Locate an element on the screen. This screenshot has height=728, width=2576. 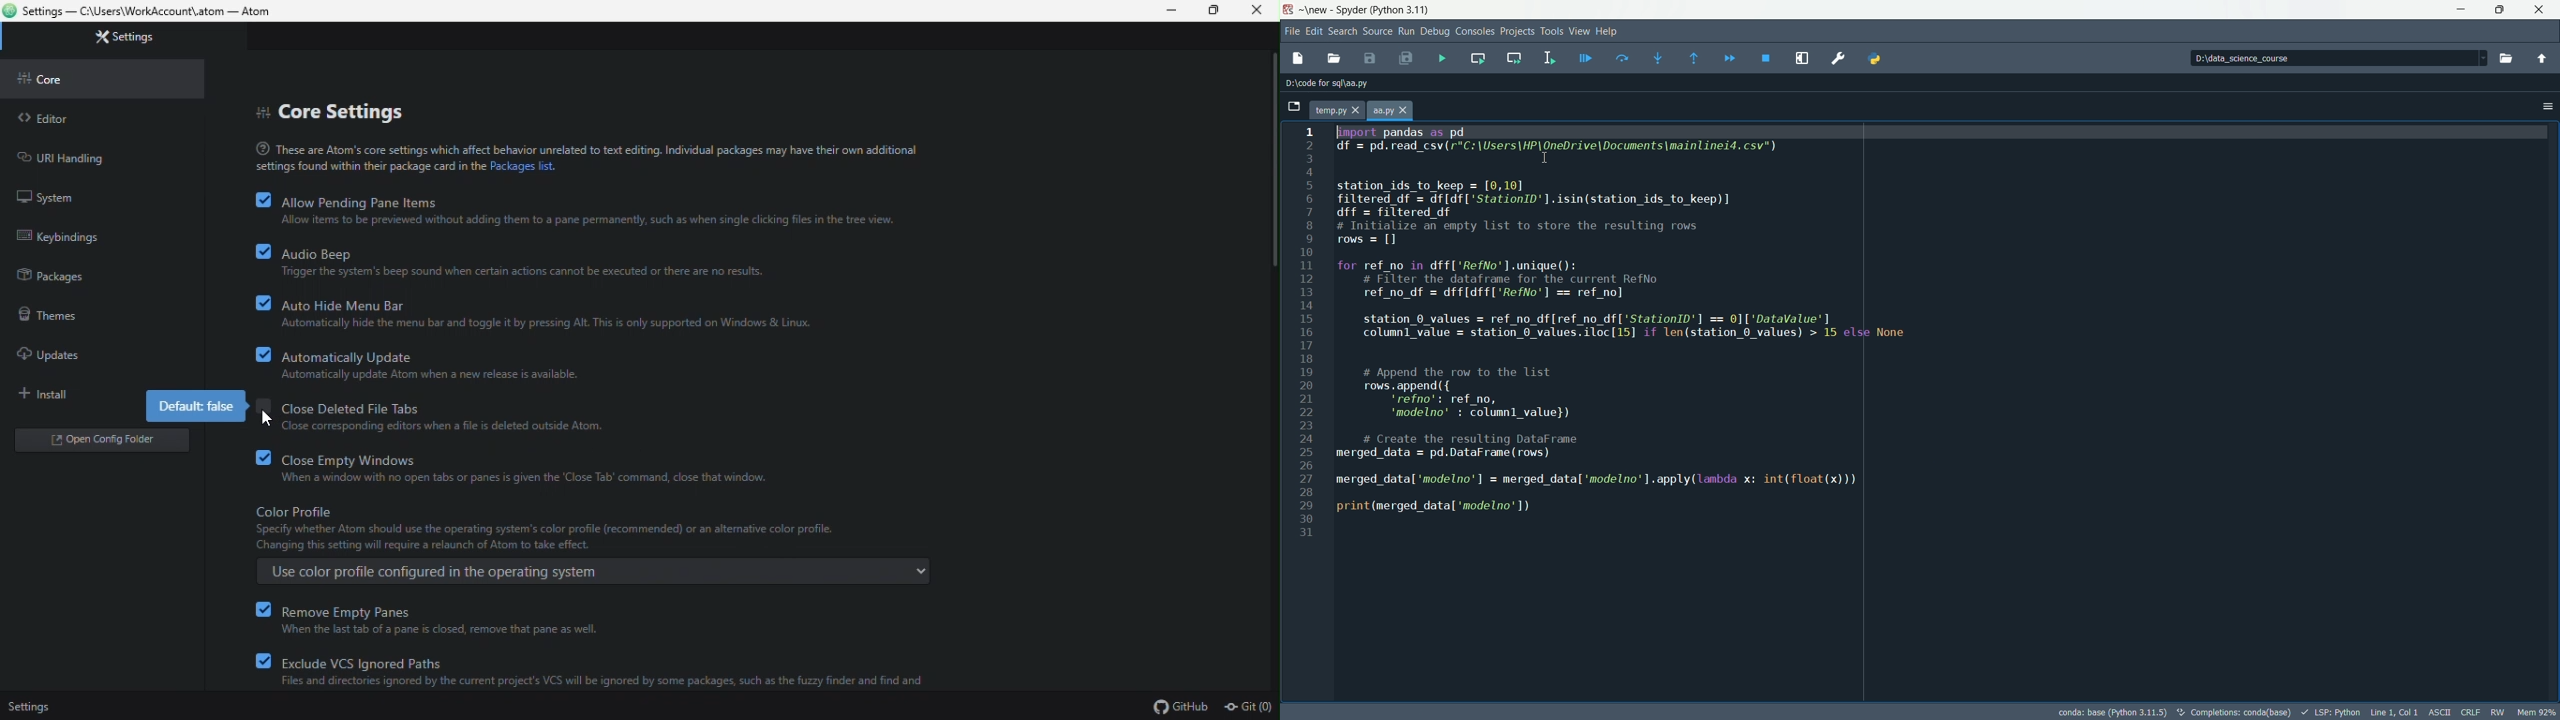
settings is located at coordinates (32, 708).